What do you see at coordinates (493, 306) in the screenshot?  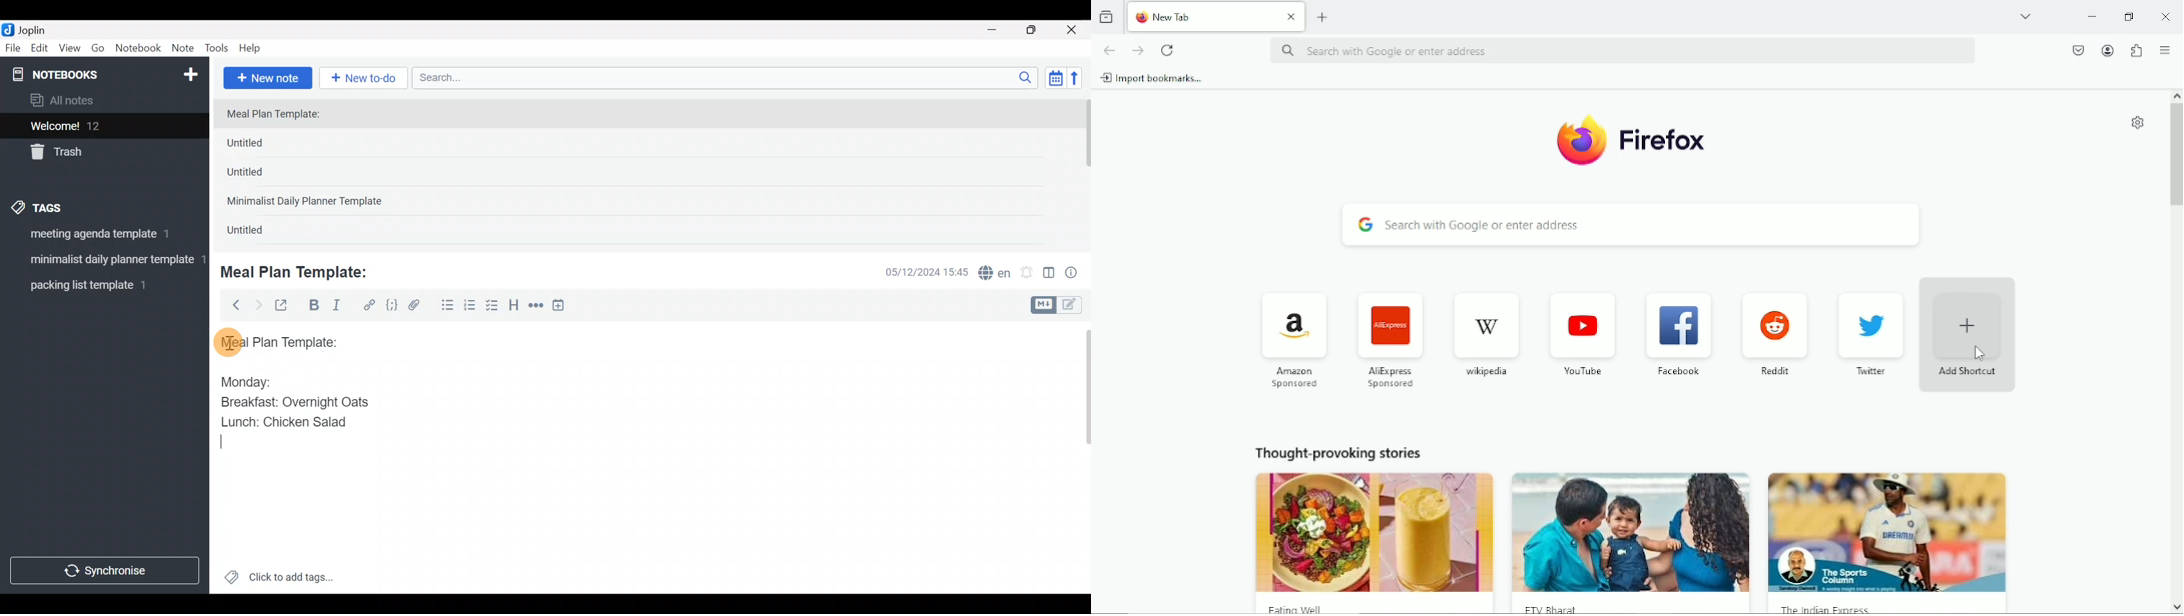 I see `Checkbox` at bounding box center [493, 306].